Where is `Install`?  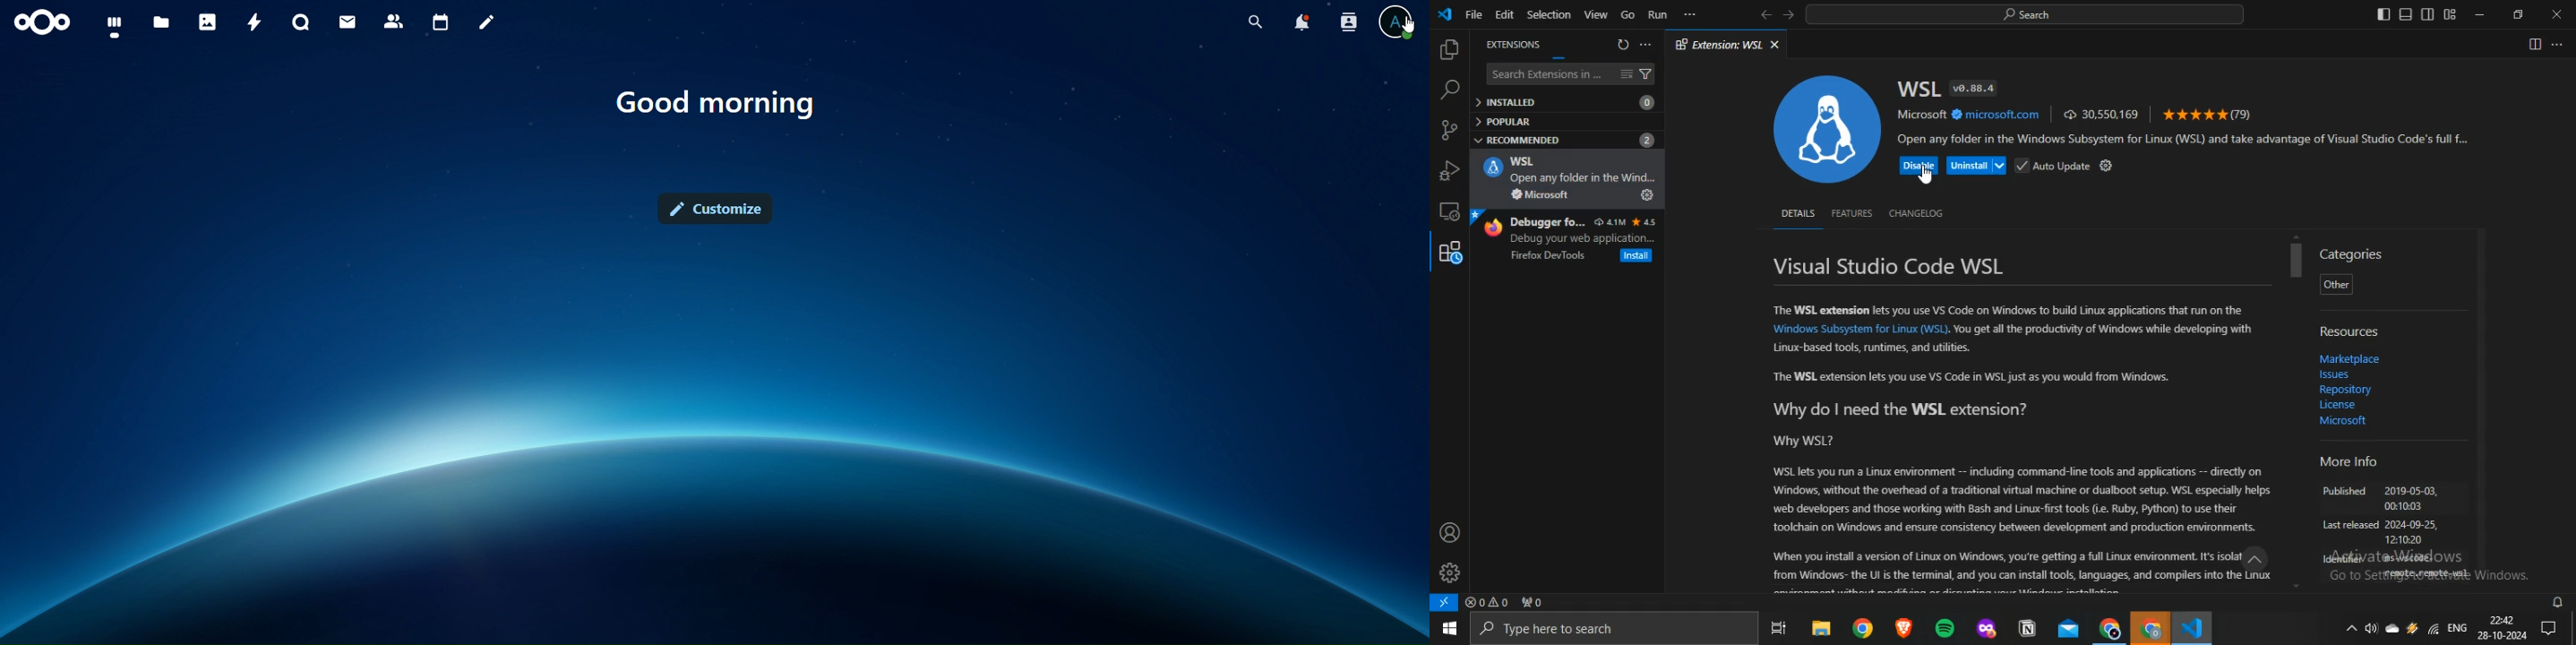 Install is located at coordinates (1637, 255).